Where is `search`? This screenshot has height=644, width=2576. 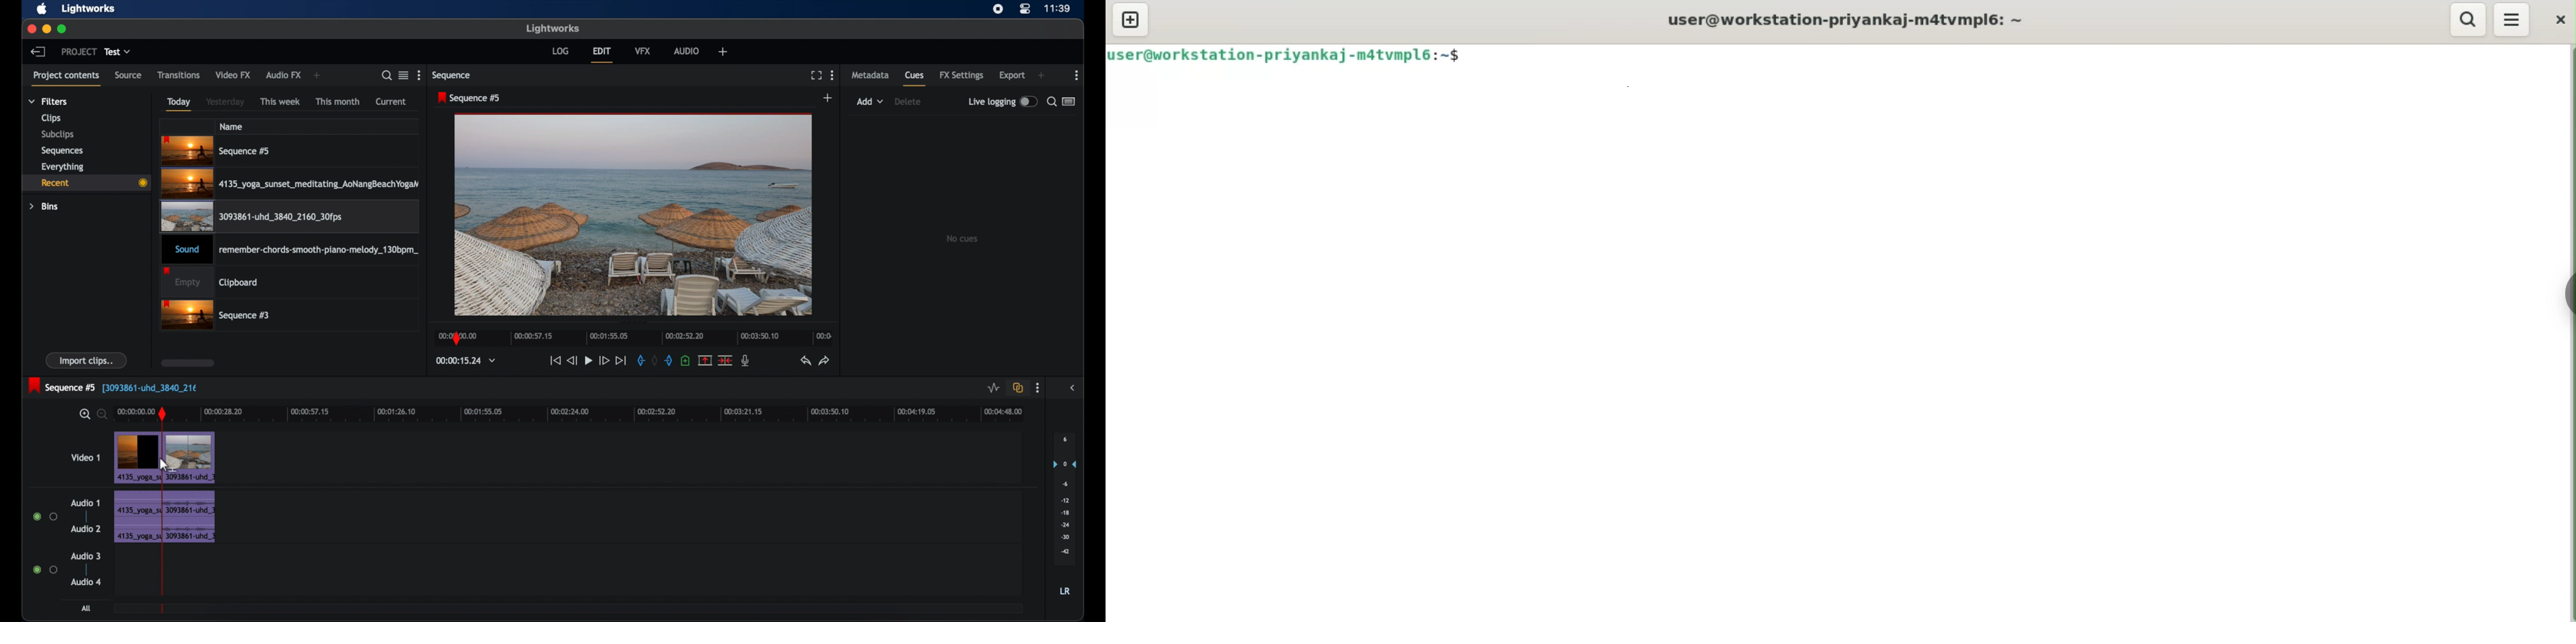
search is located at coordinates (2467, 20).